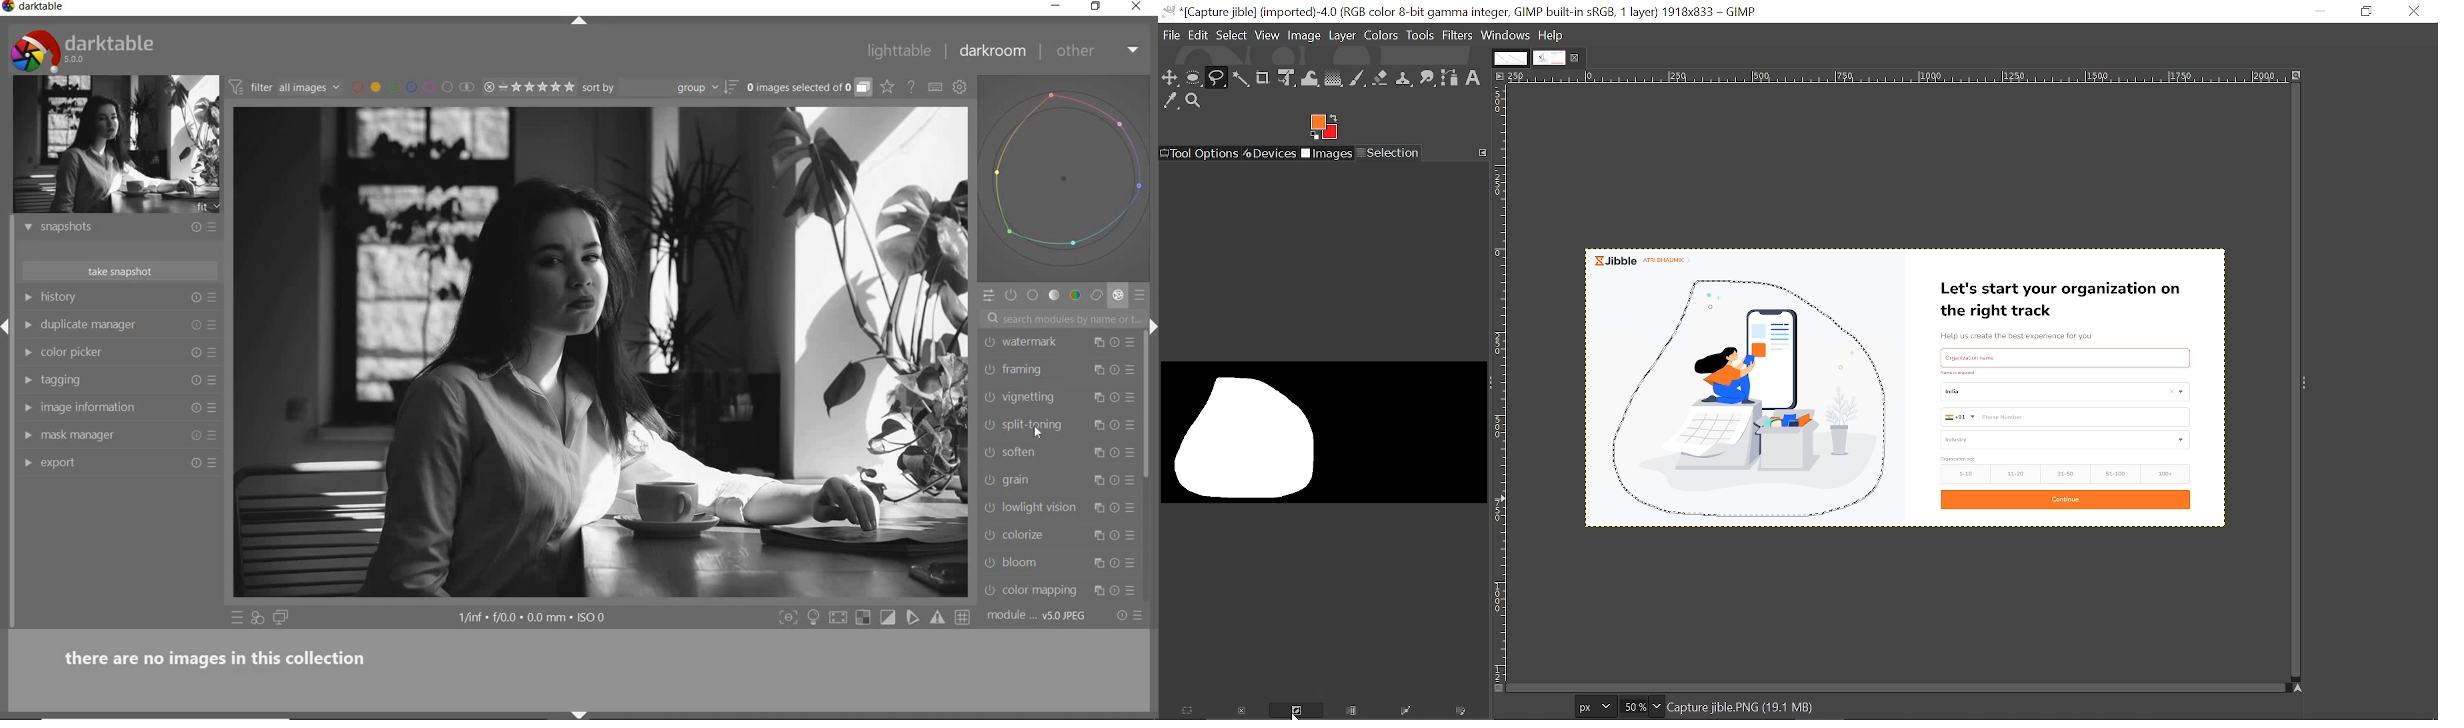 Image resolution: width=2464 pixels, height=728 pixels. I want to click on grain, so click(1043, 480).